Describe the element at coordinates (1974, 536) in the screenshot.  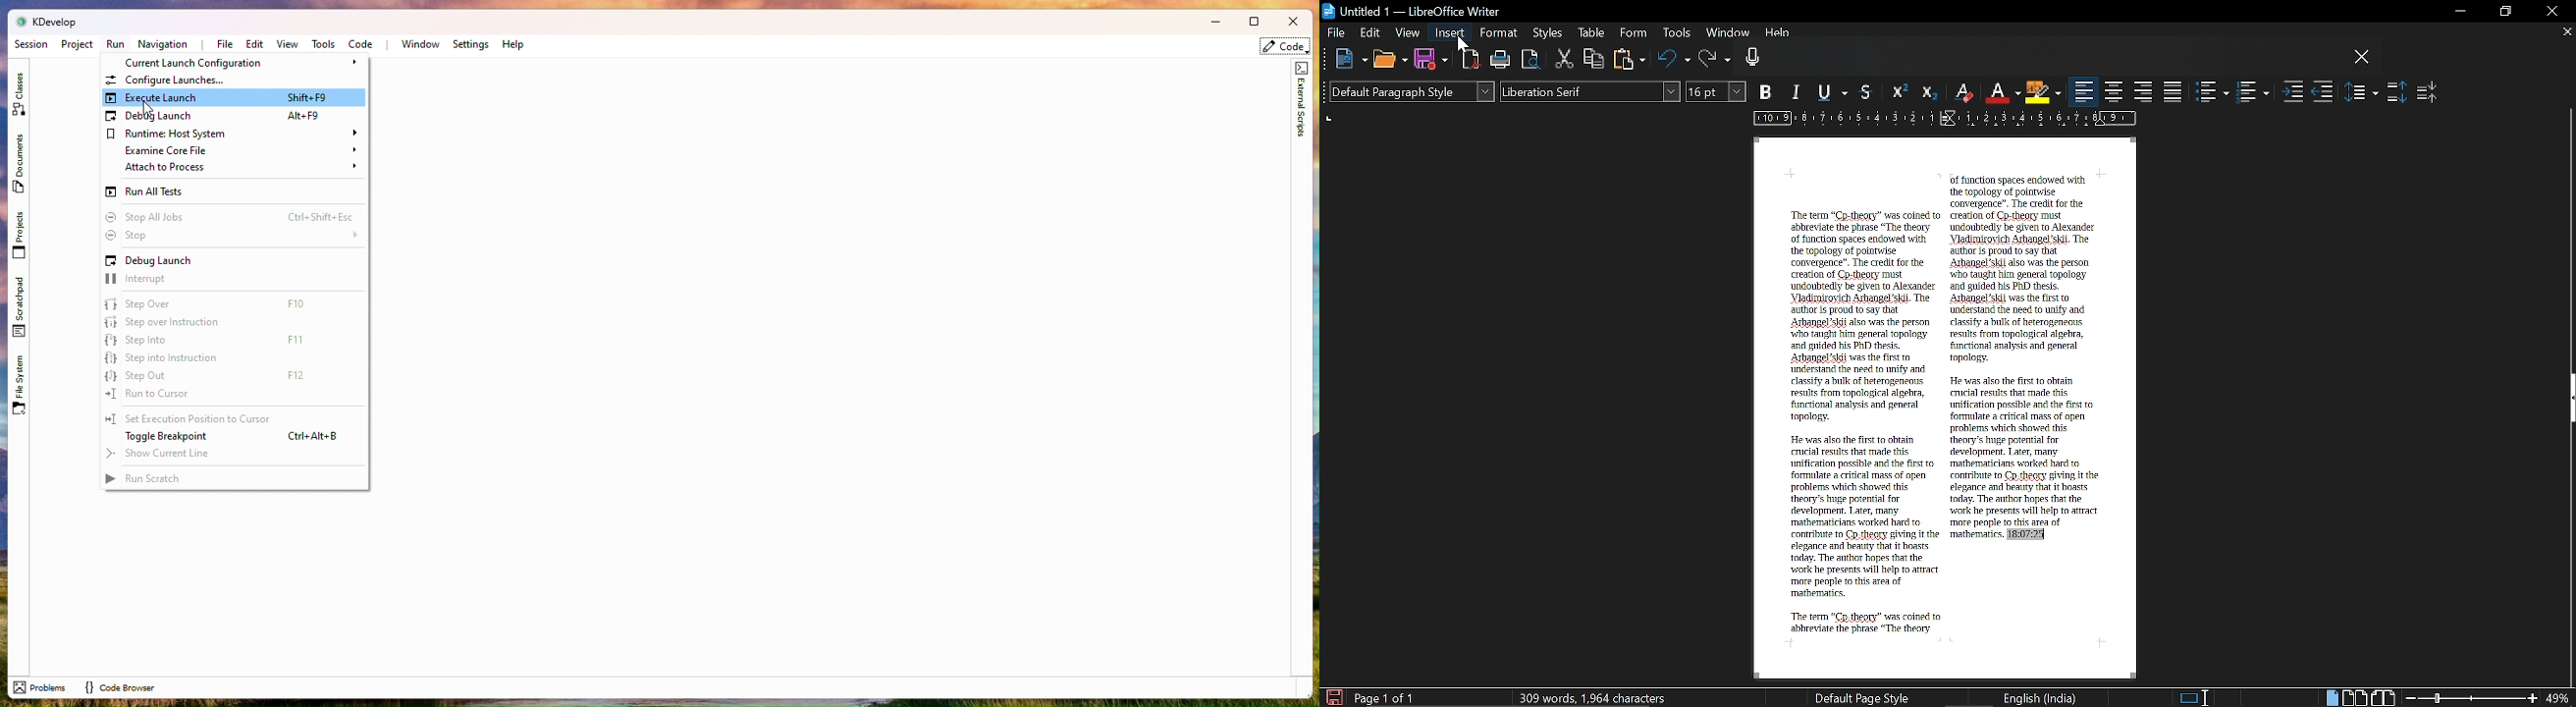
I see `mathematics` at that location.